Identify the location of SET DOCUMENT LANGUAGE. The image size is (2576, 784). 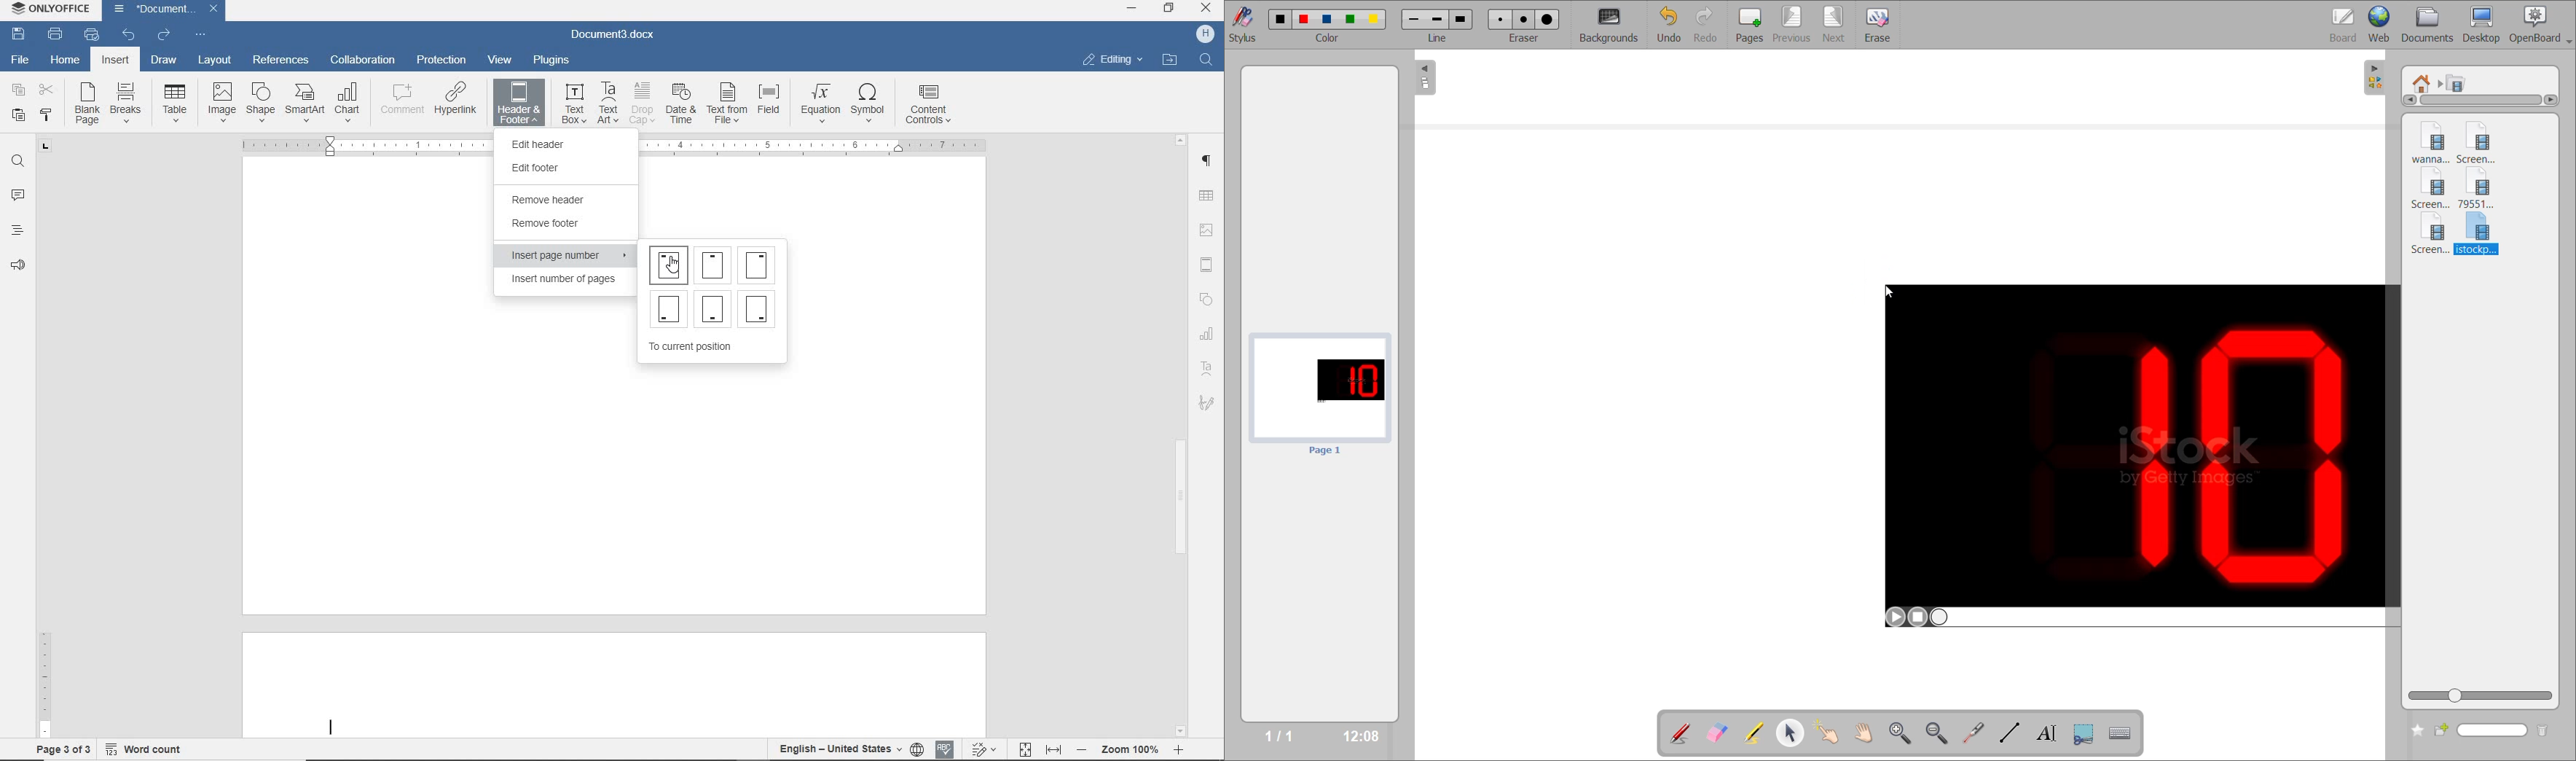
(918, 749).